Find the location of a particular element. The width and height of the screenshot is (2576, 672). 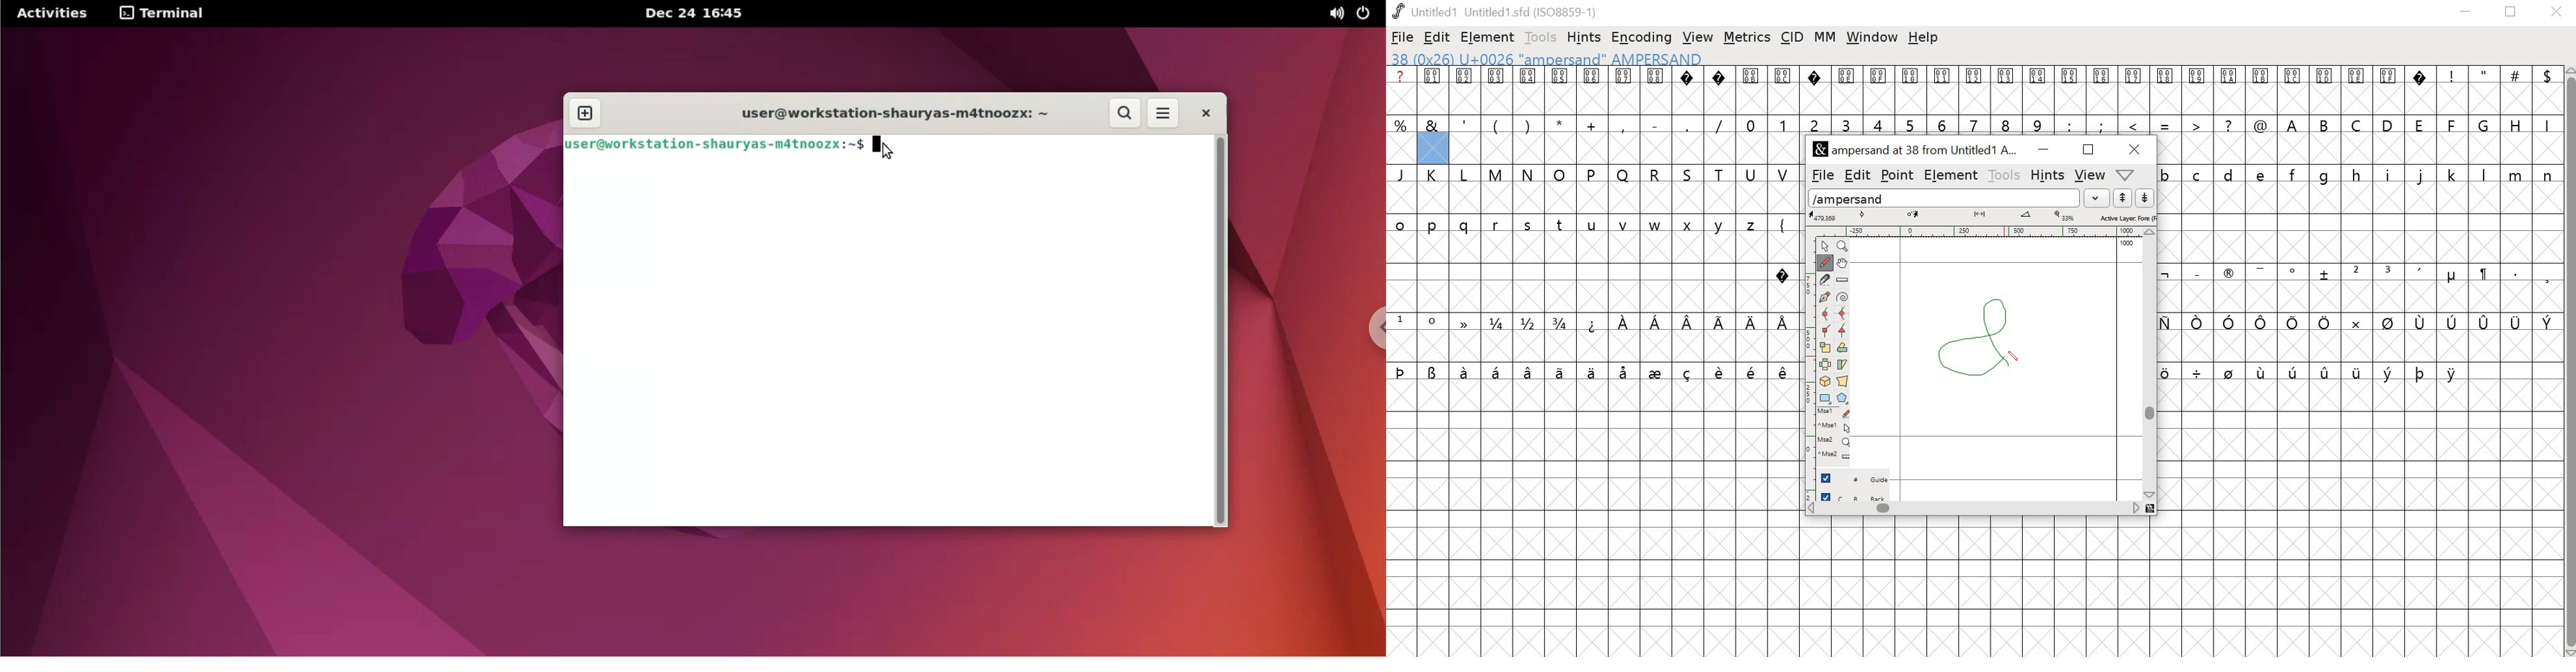

maximize is located at coordinates (2513, 12).